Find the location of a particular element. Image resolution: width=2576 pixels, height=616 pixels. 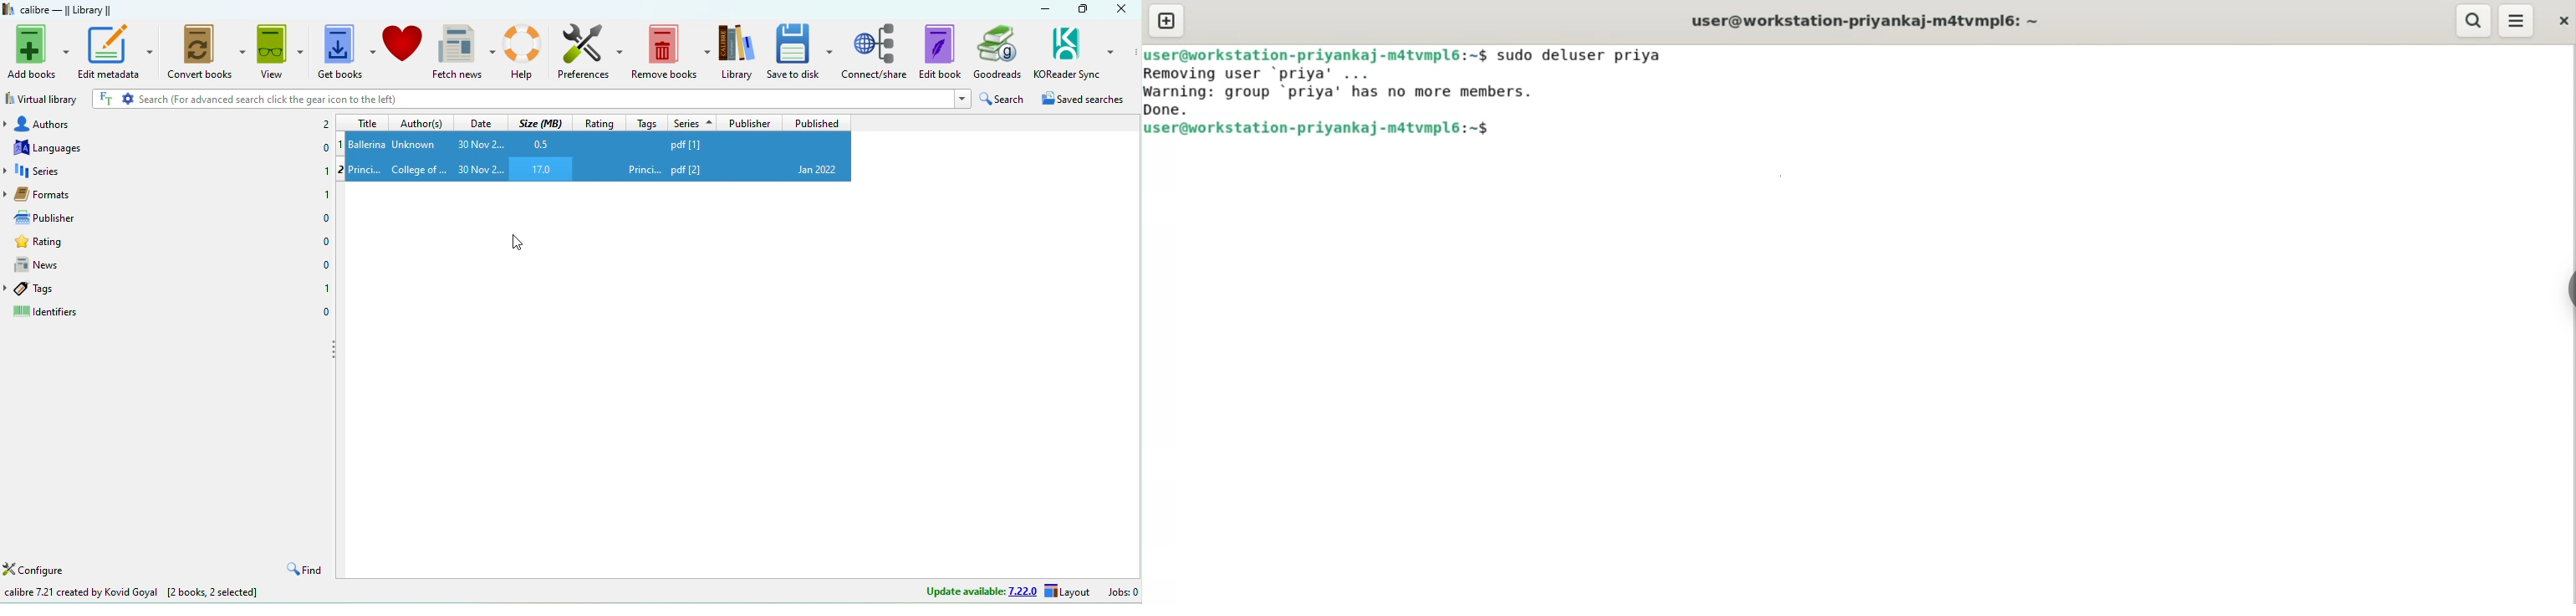

college of ... is located at coordinates (420, 169).